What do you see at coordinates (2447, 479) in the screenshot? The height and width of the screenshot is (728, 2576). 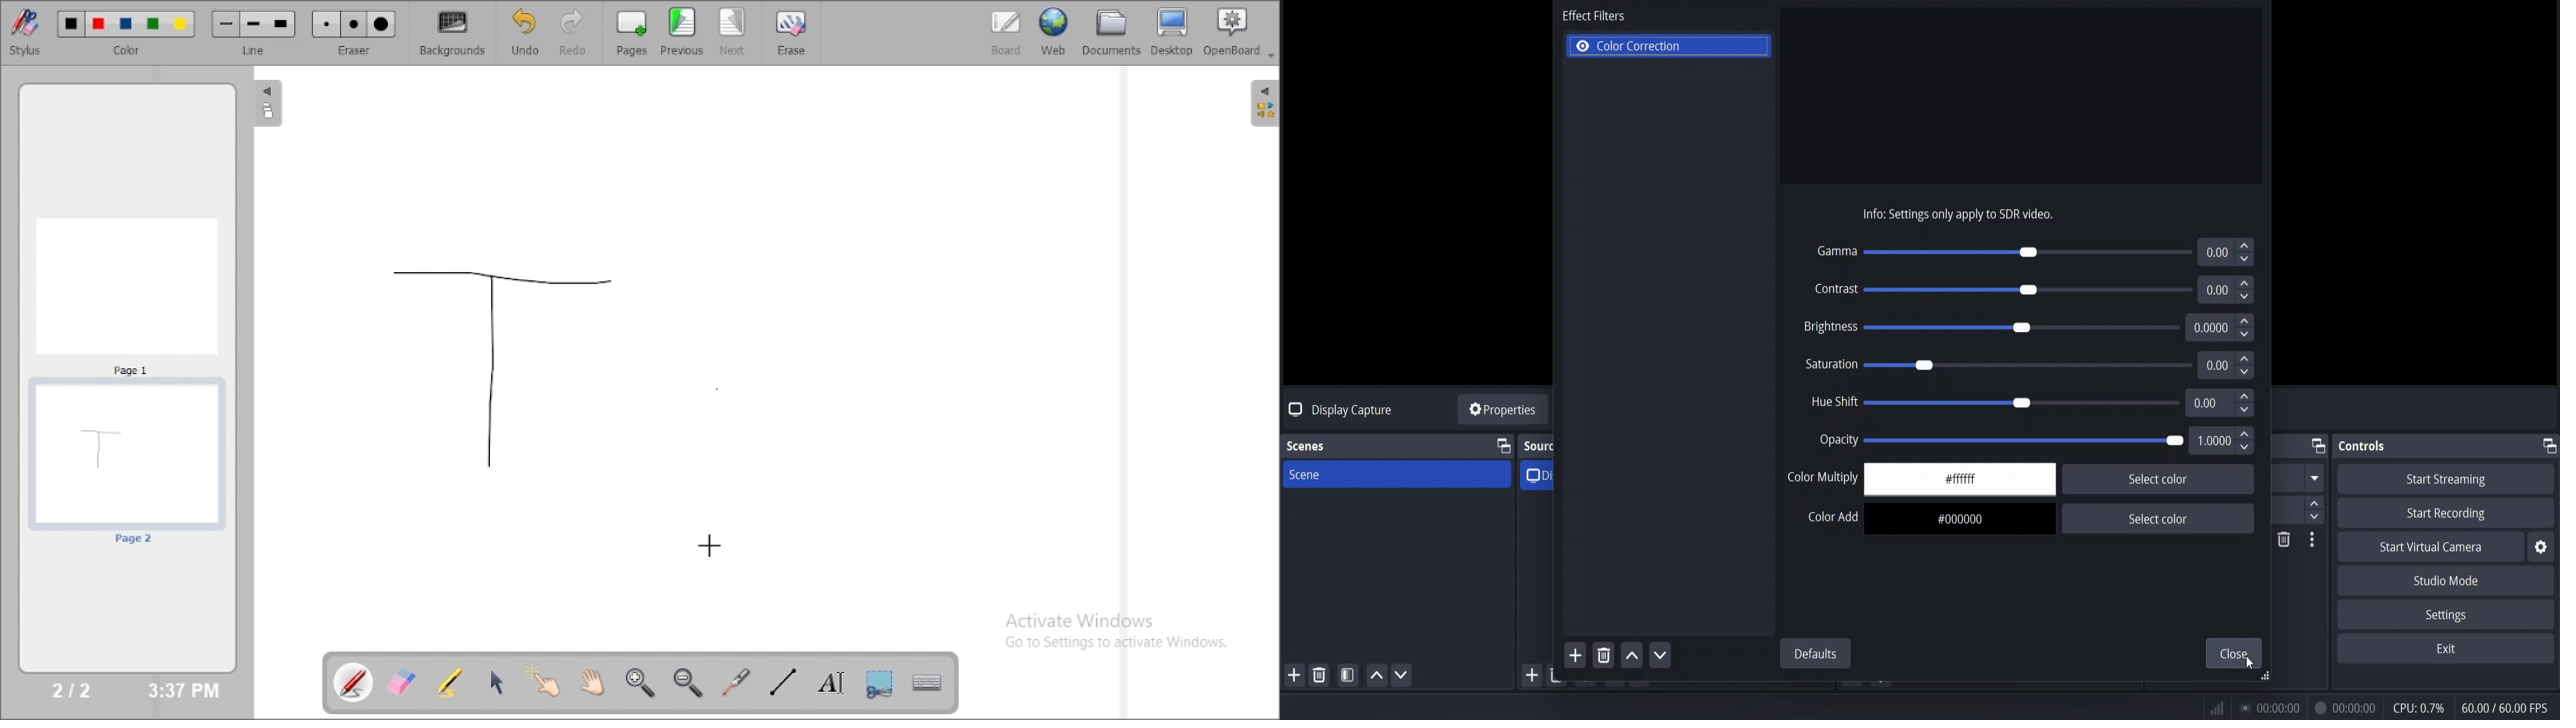 I see `start streaming` at bounding box center [2447, 479].